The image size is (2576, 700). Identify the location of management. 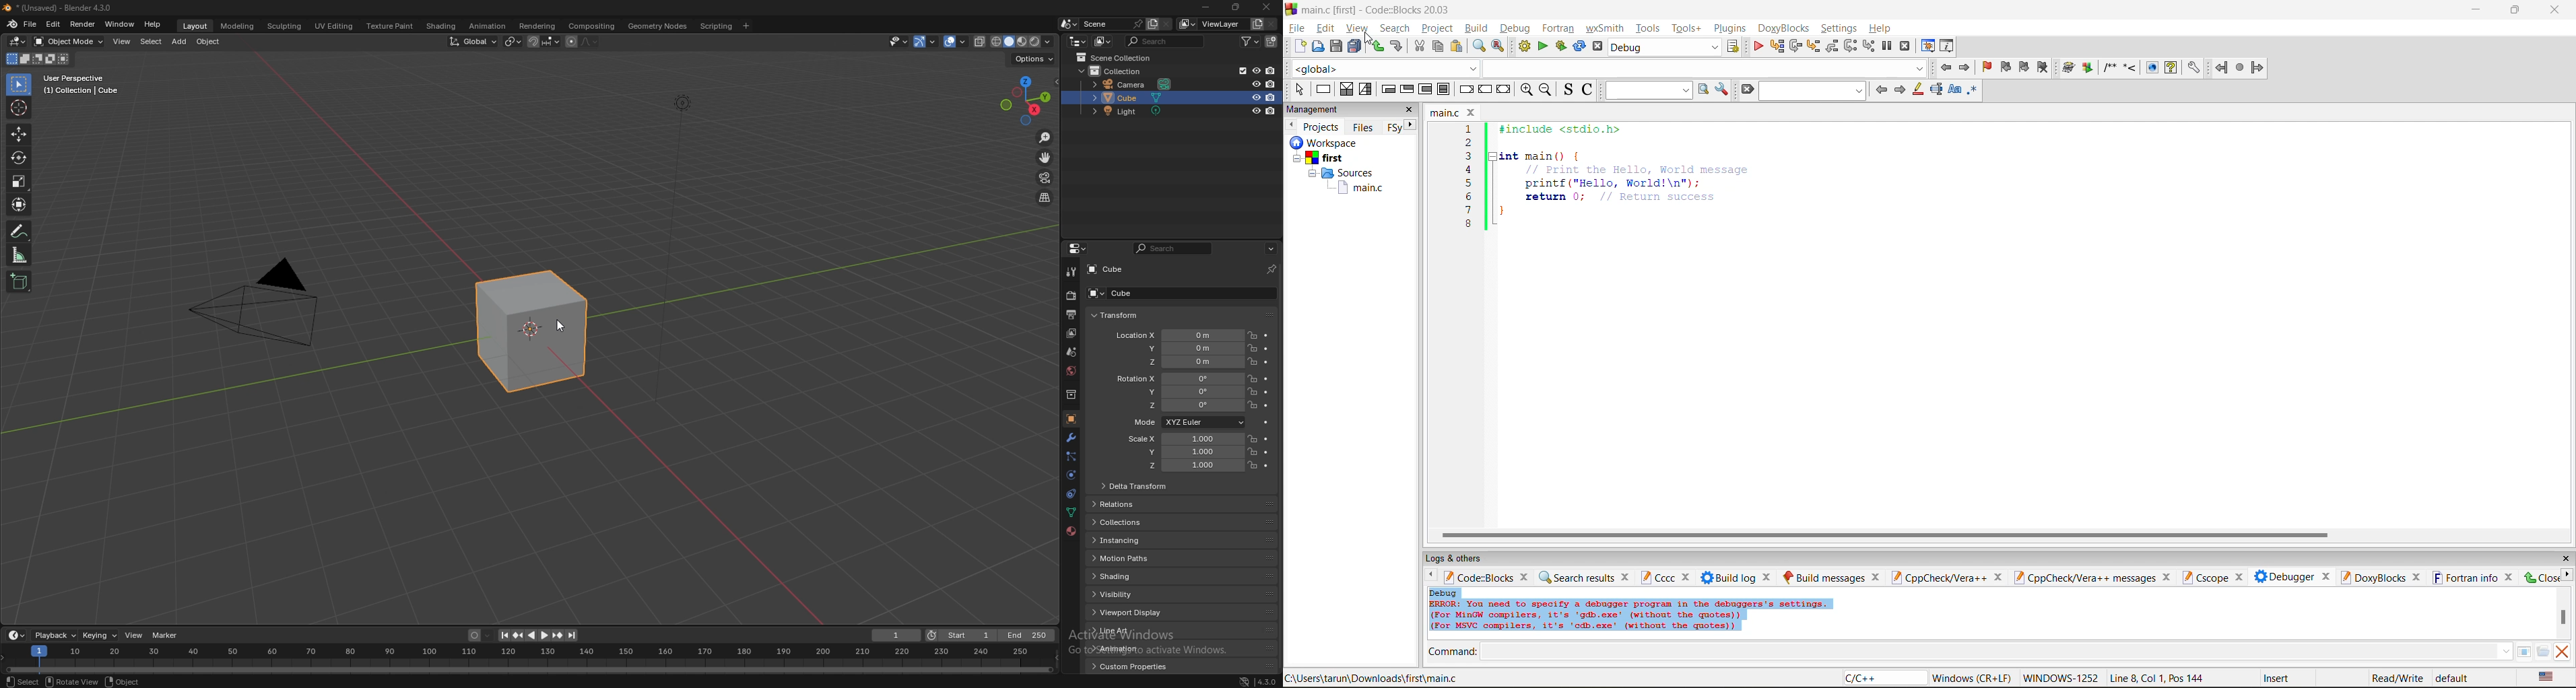
(1326, 110).